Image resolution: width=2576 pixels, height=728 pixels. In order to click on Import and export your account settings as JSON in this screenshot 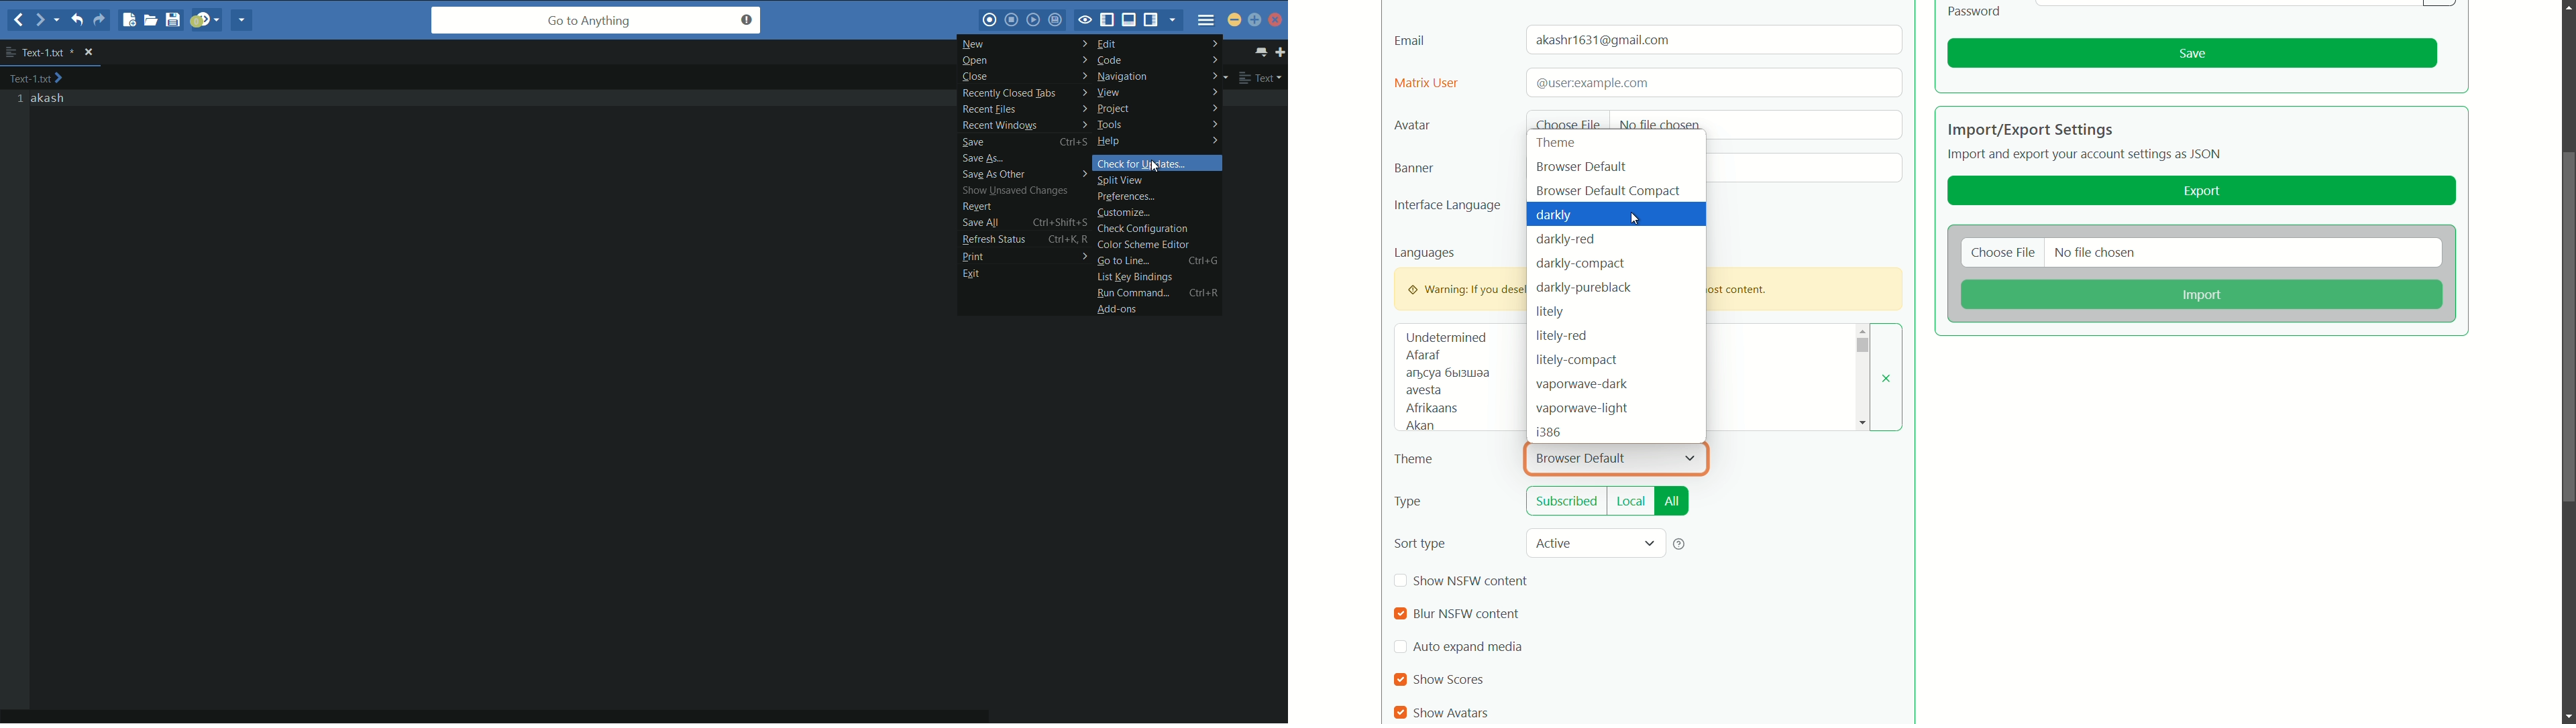, I will do `click(2087, 156)`.